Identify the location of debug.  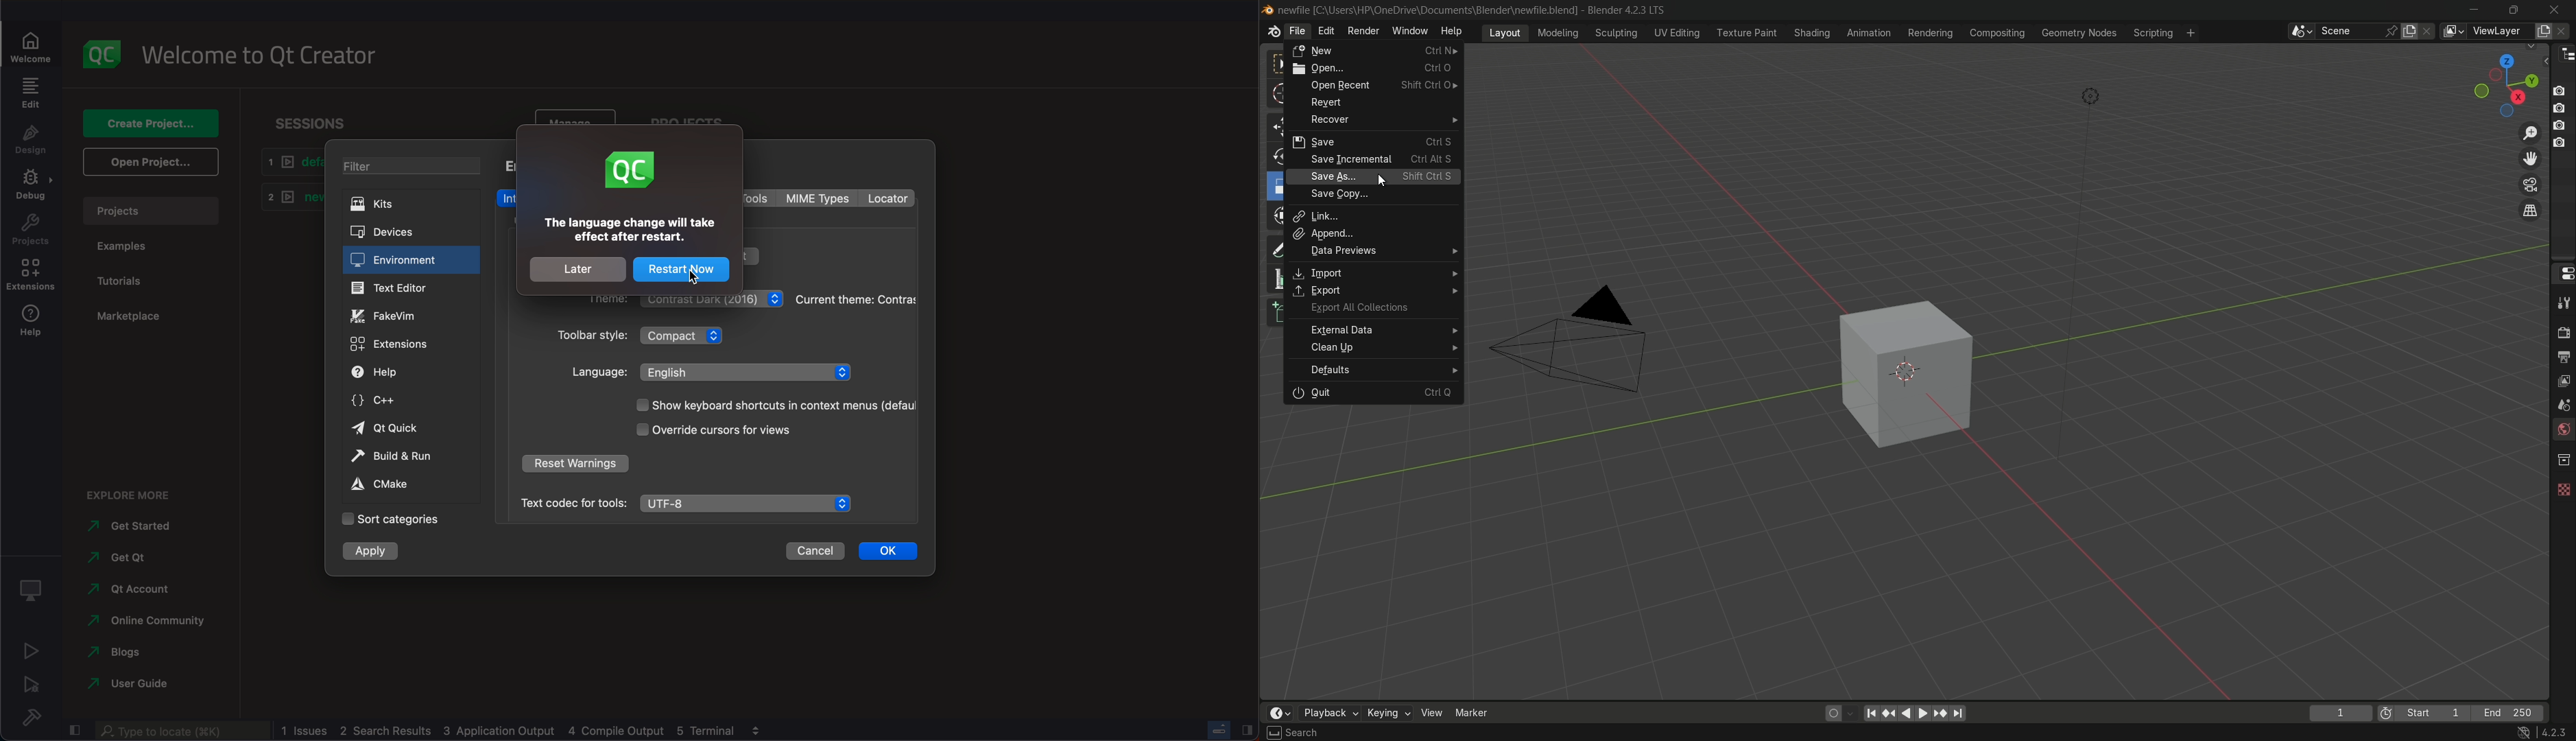
(31, 187).